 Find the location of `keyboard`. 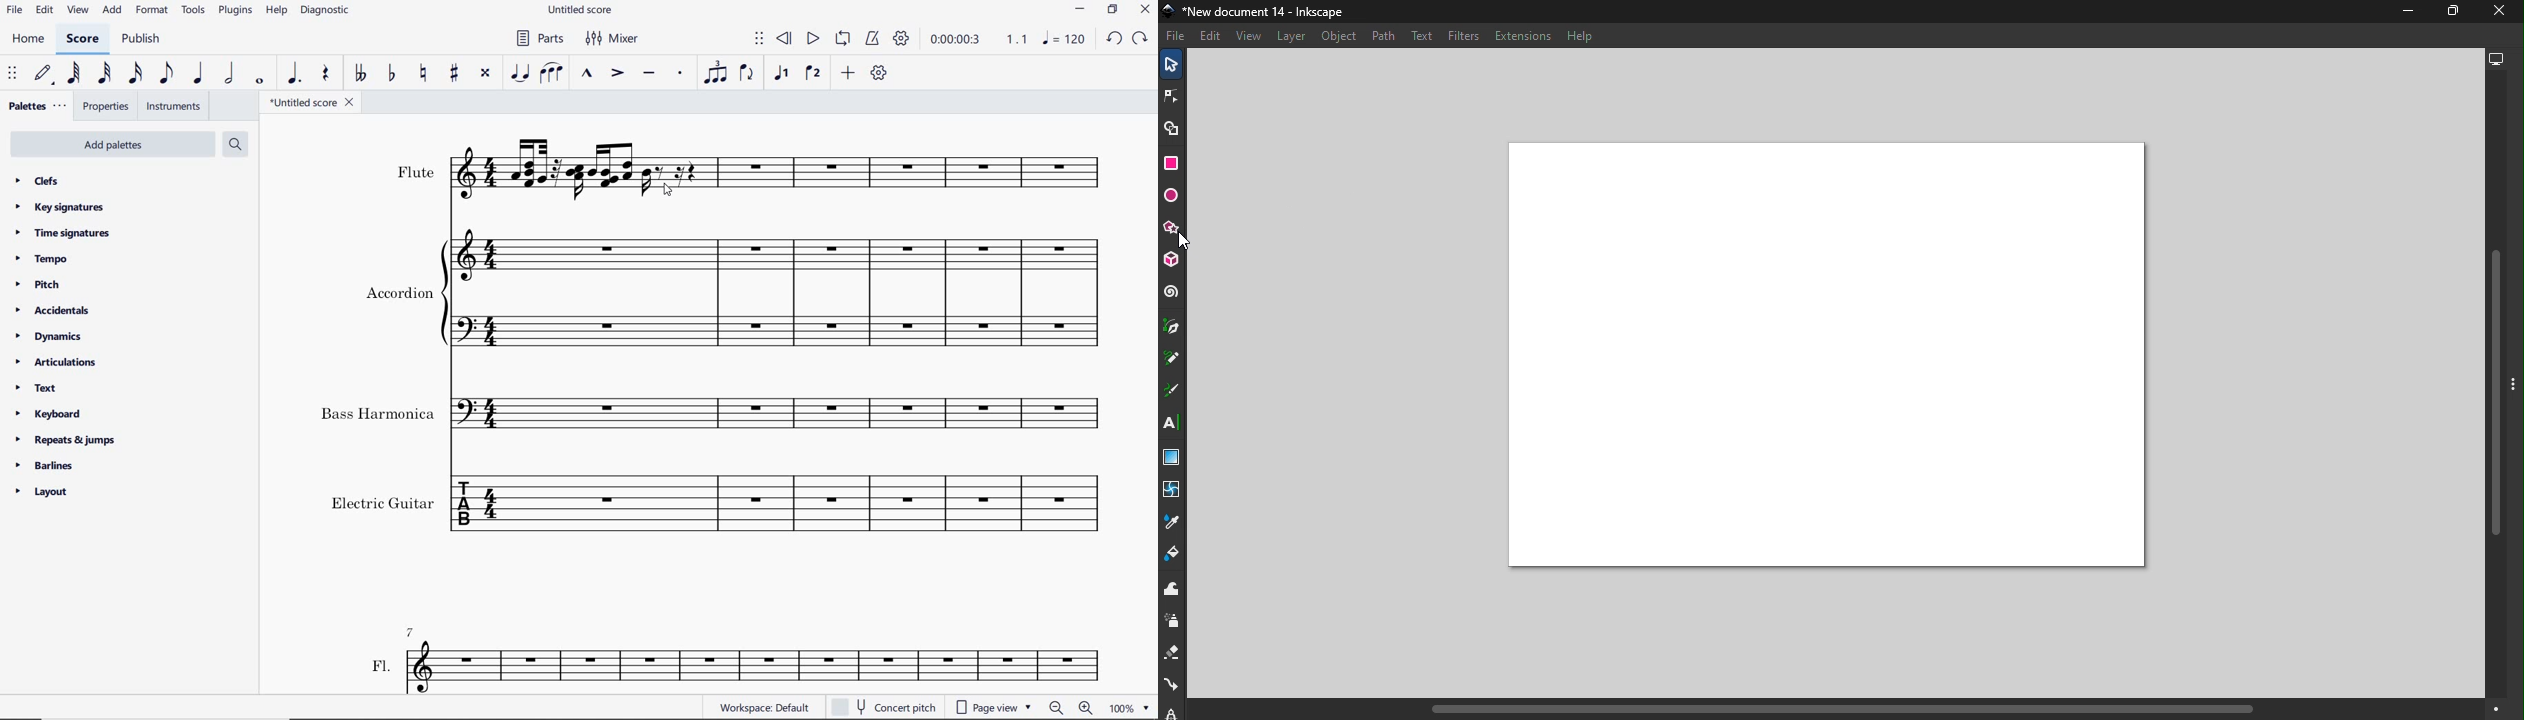

keyboard is located at coordinates (50, 414).